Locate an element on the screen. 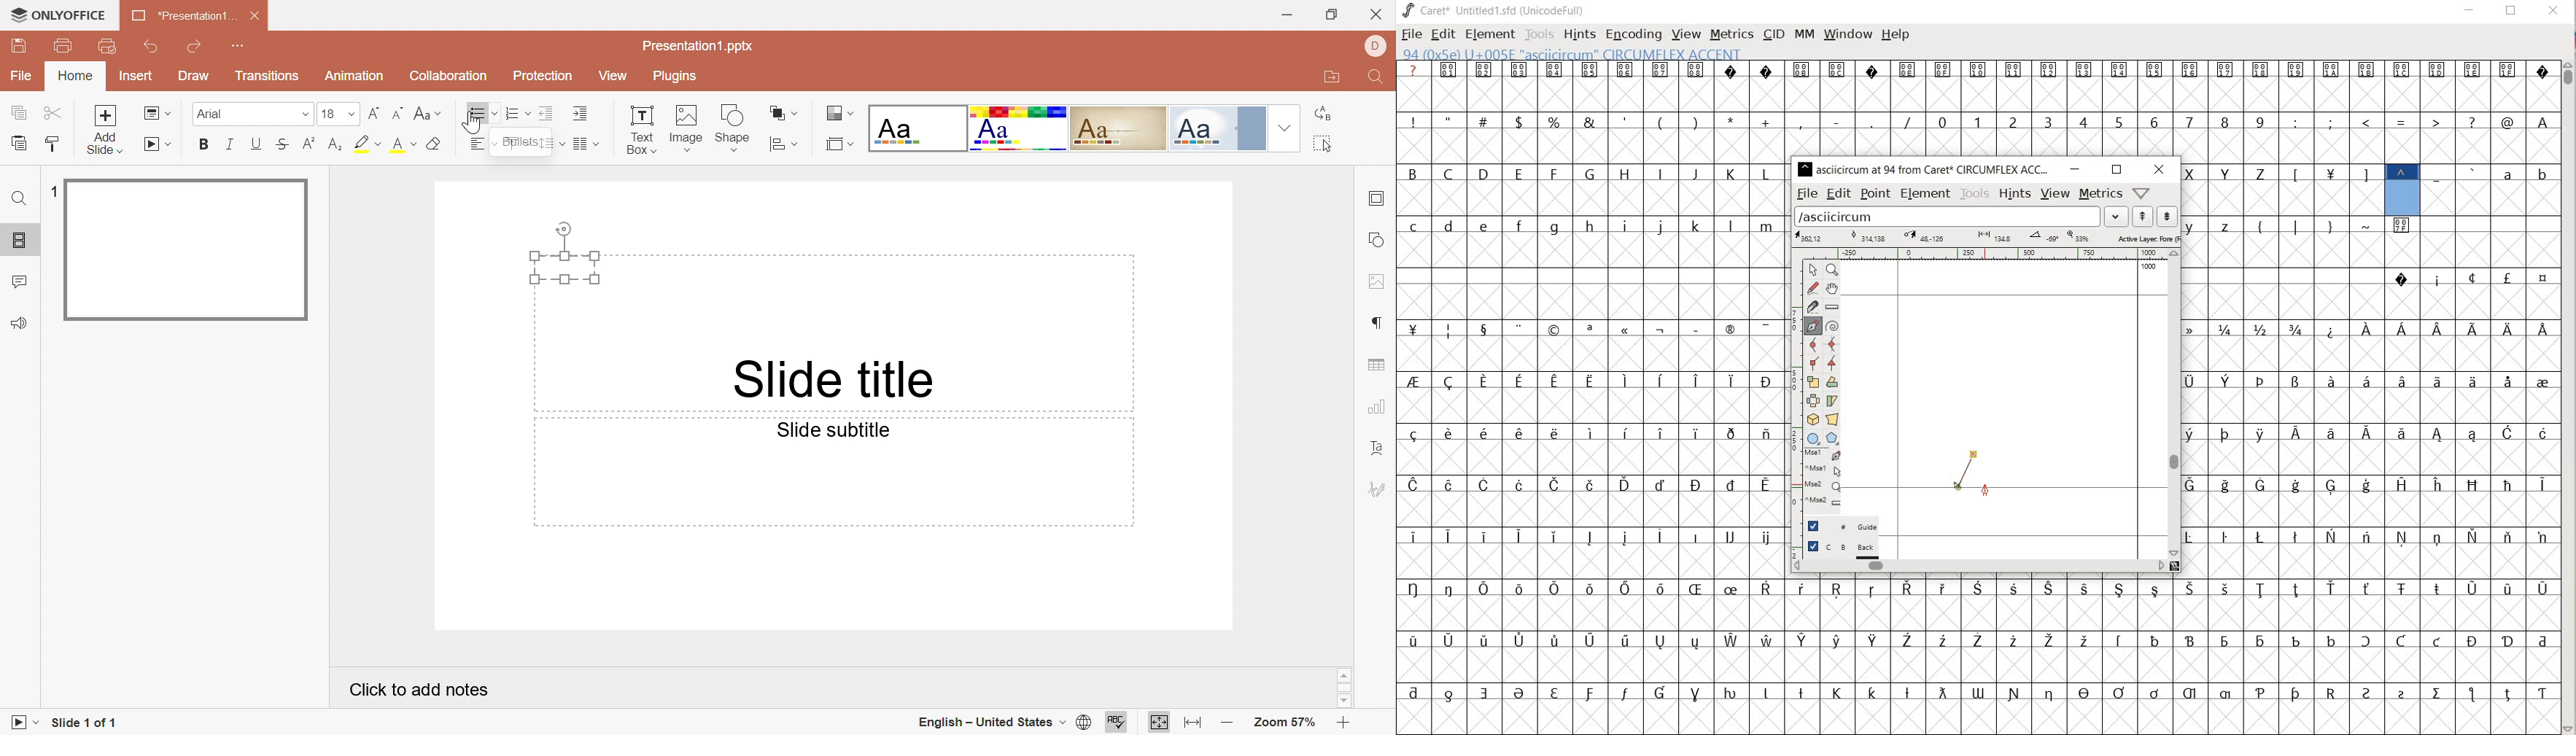  ENCODING is located at coordinates (1634, 33).